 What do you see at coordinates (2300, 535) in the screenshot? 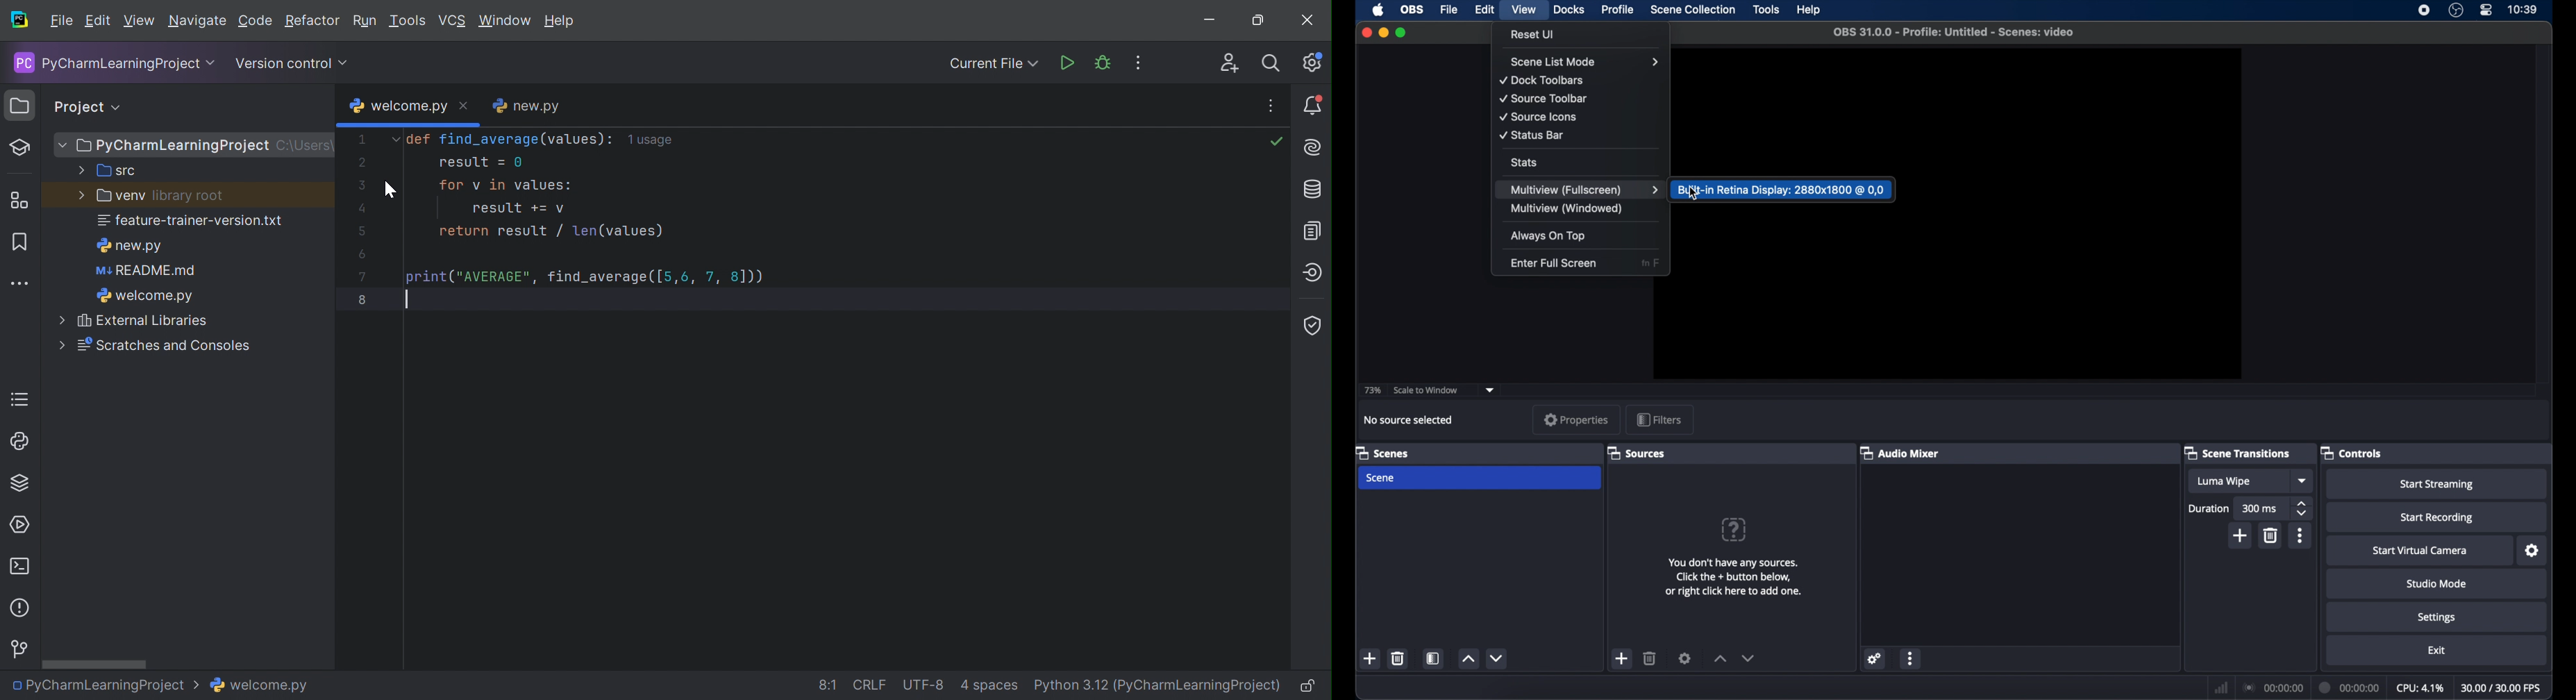
I see `more options` at bounding box center [2300, 535].